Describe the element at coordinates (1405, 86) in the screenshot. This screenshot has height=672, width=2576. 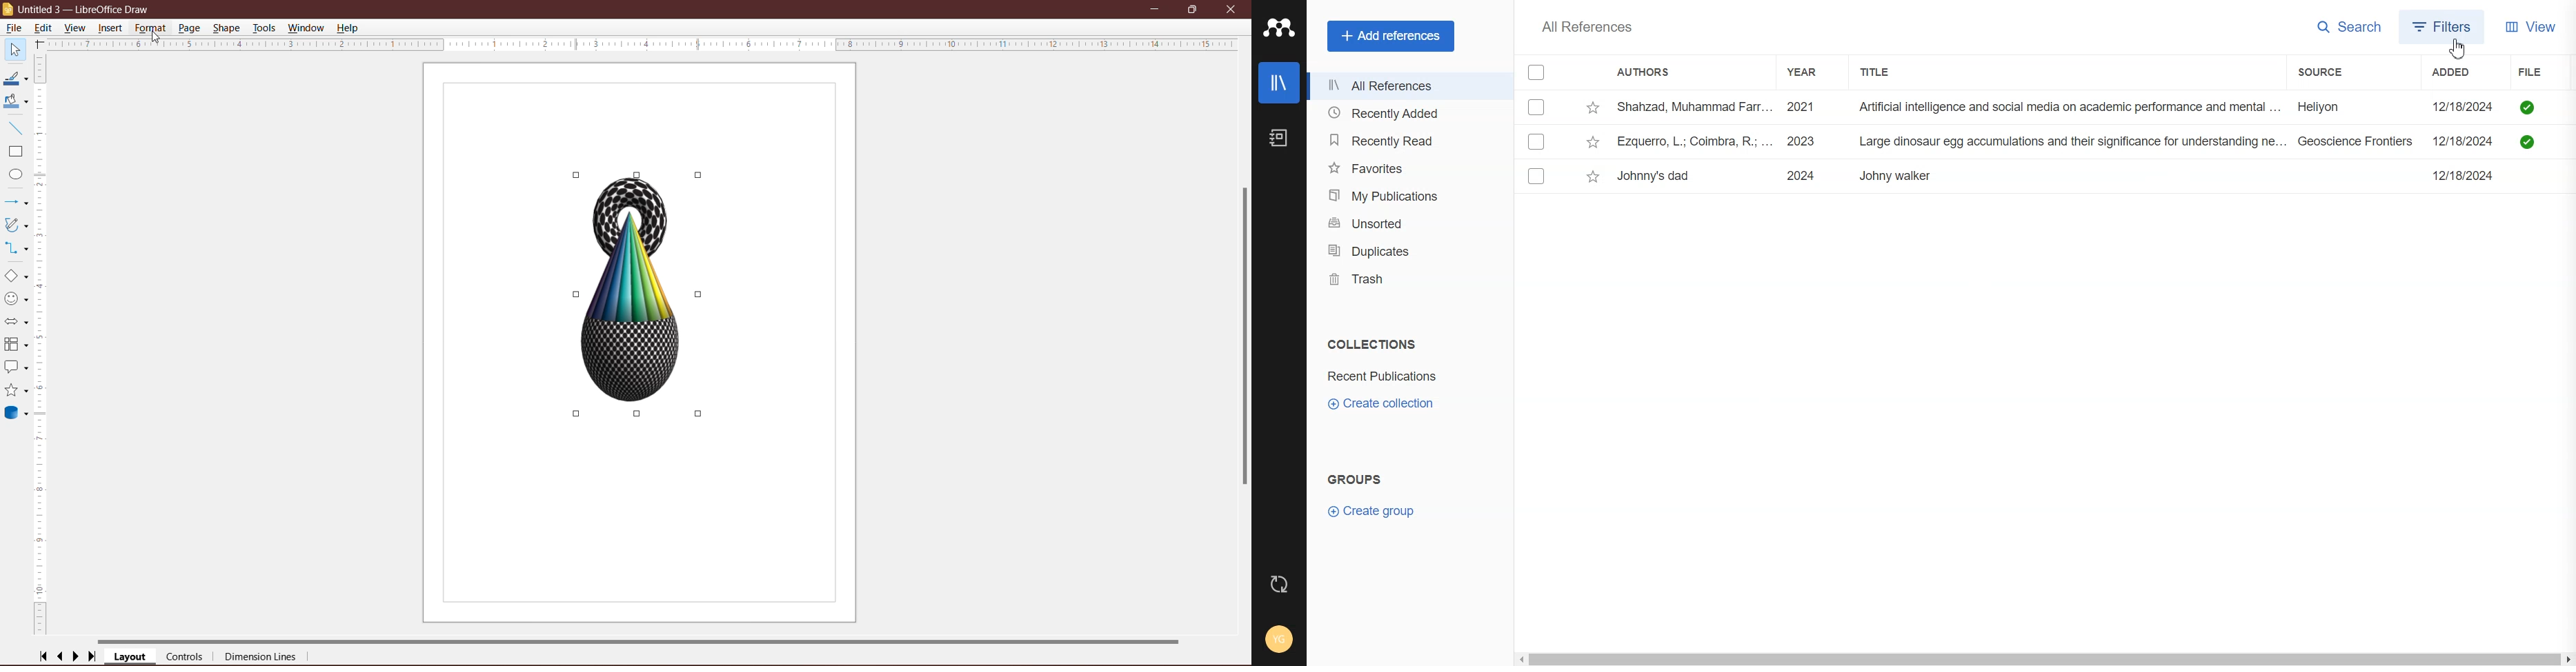
I see `All References` at that location.